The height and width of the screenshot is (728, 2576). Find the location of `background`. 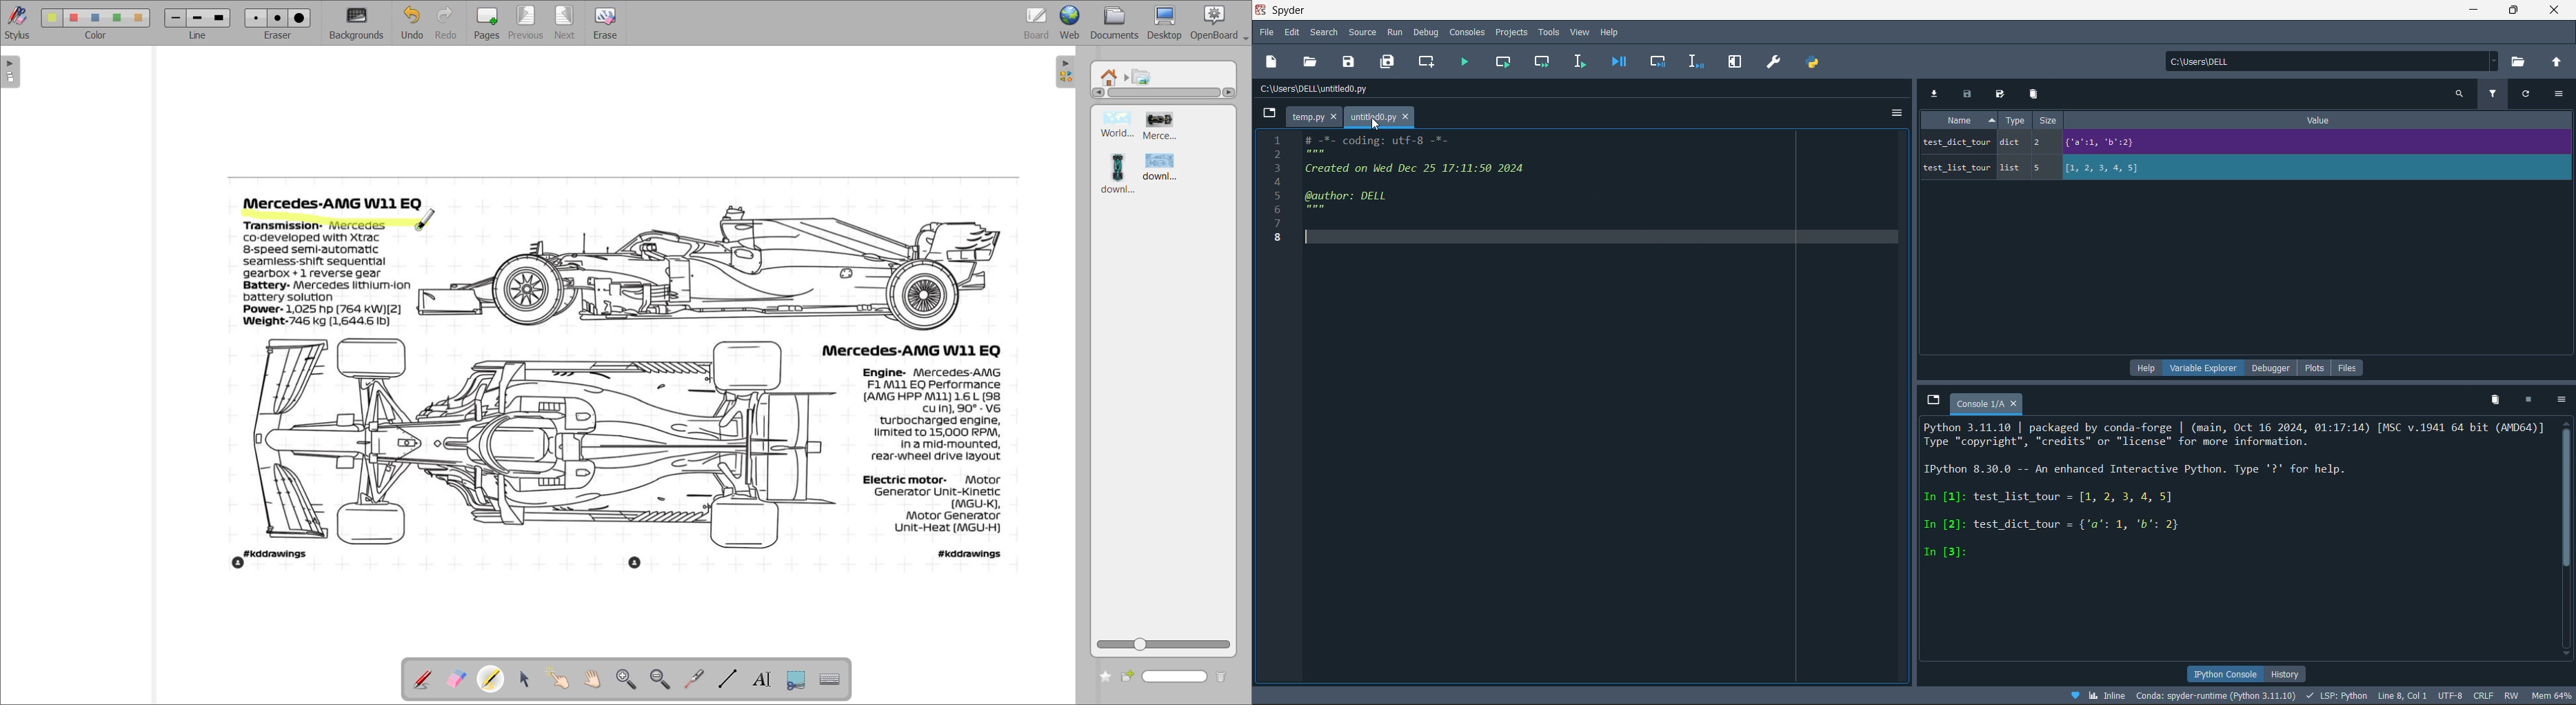

background is located at coordinates (359, 23).